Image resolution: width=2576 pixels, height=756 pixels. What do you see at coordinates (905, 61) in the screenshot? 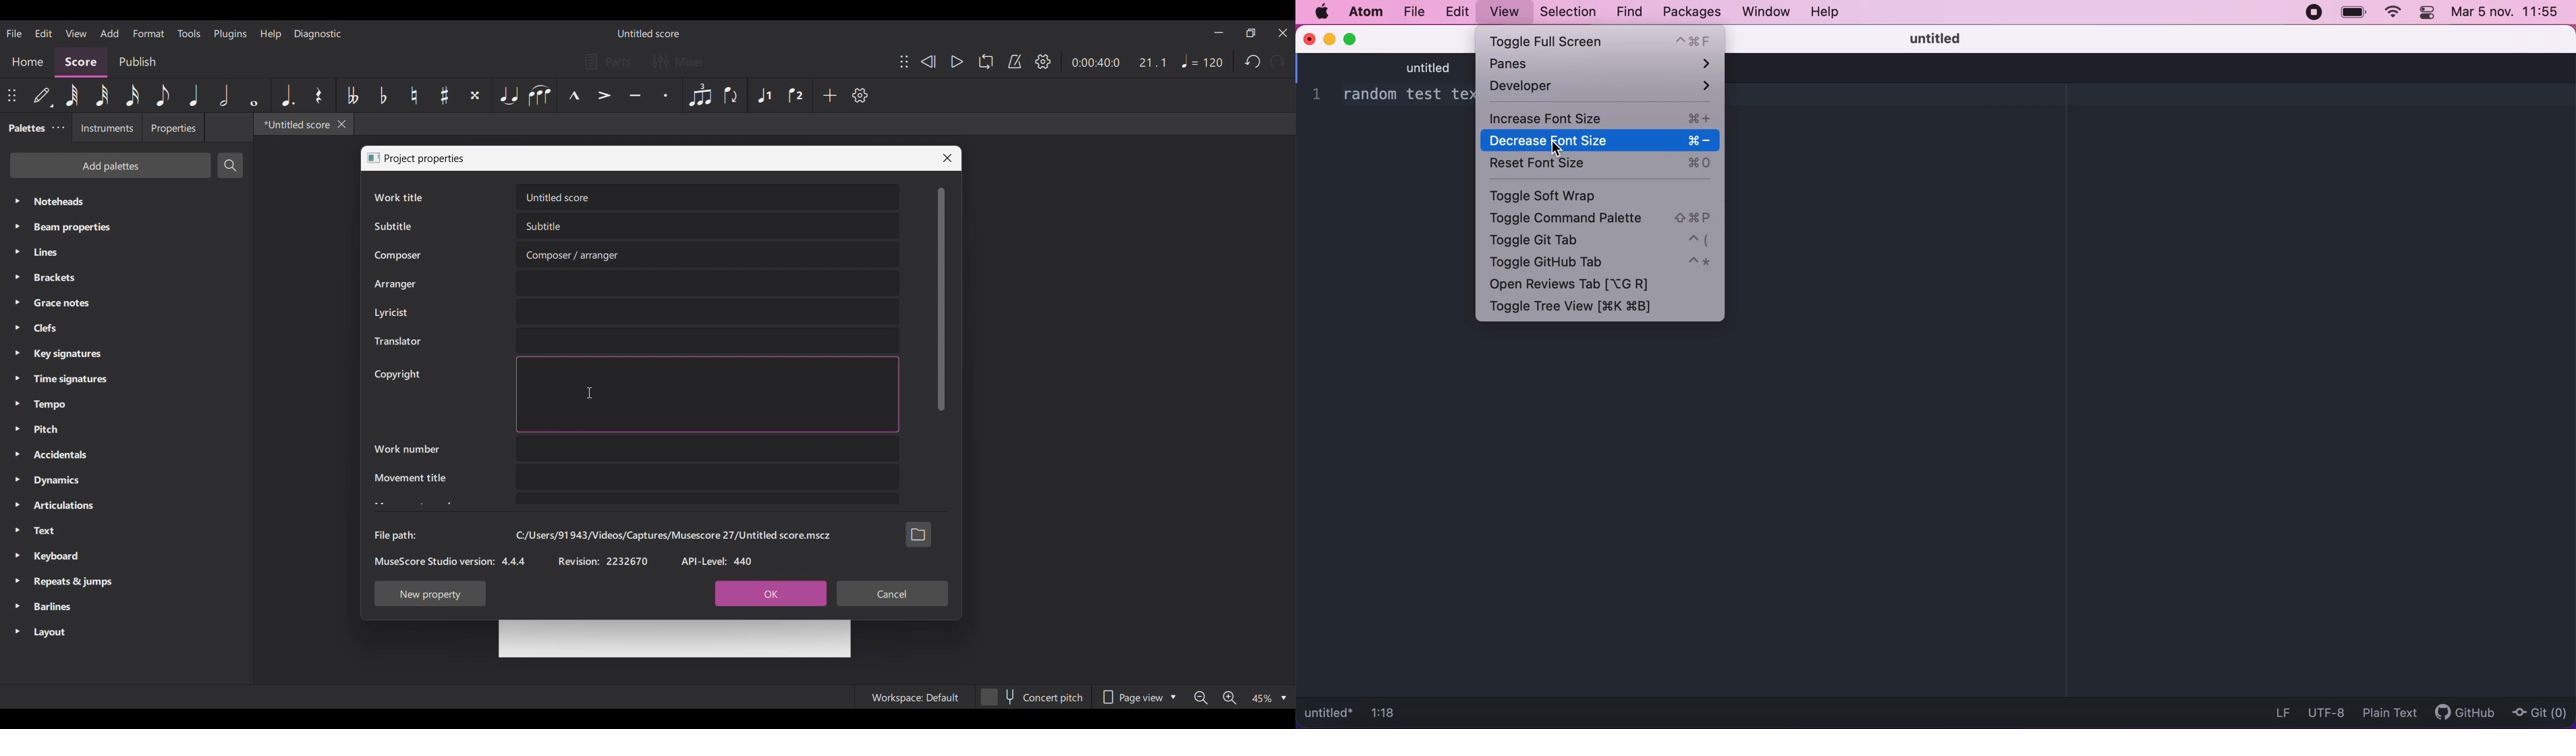
I see `Change position` at bounding box center [905, 61].